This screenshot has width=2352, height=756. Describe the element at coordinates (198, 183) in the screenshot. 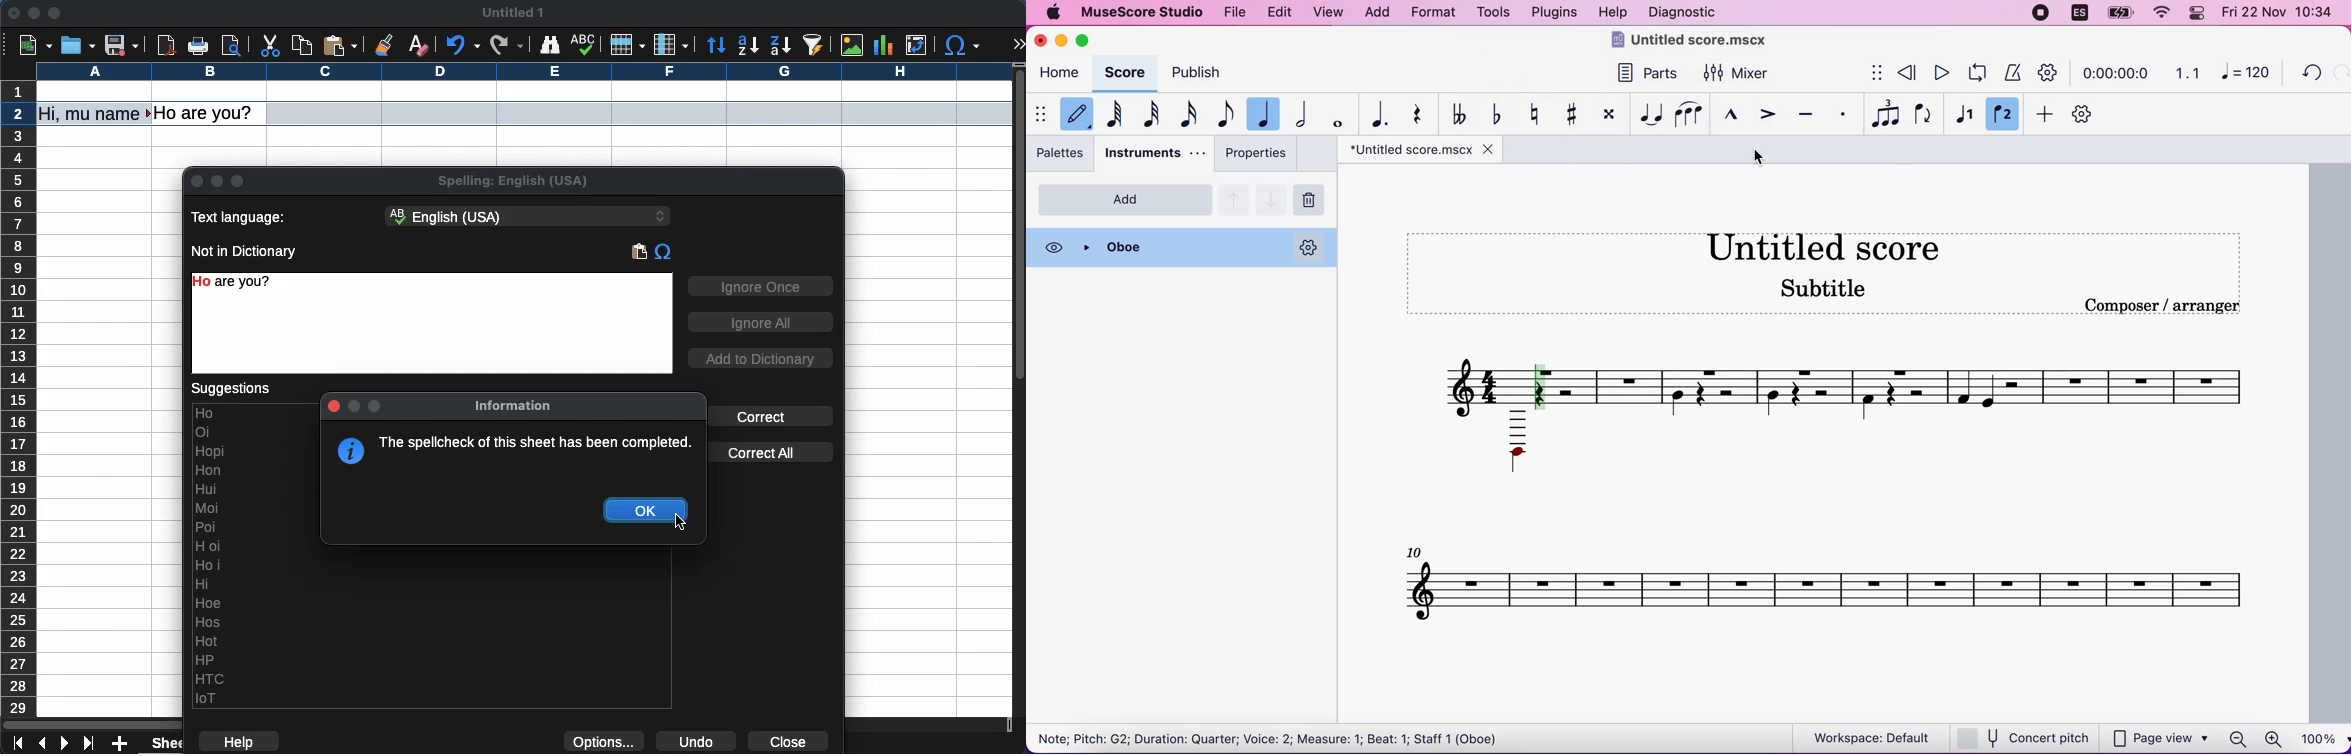

I see `close` at that location.